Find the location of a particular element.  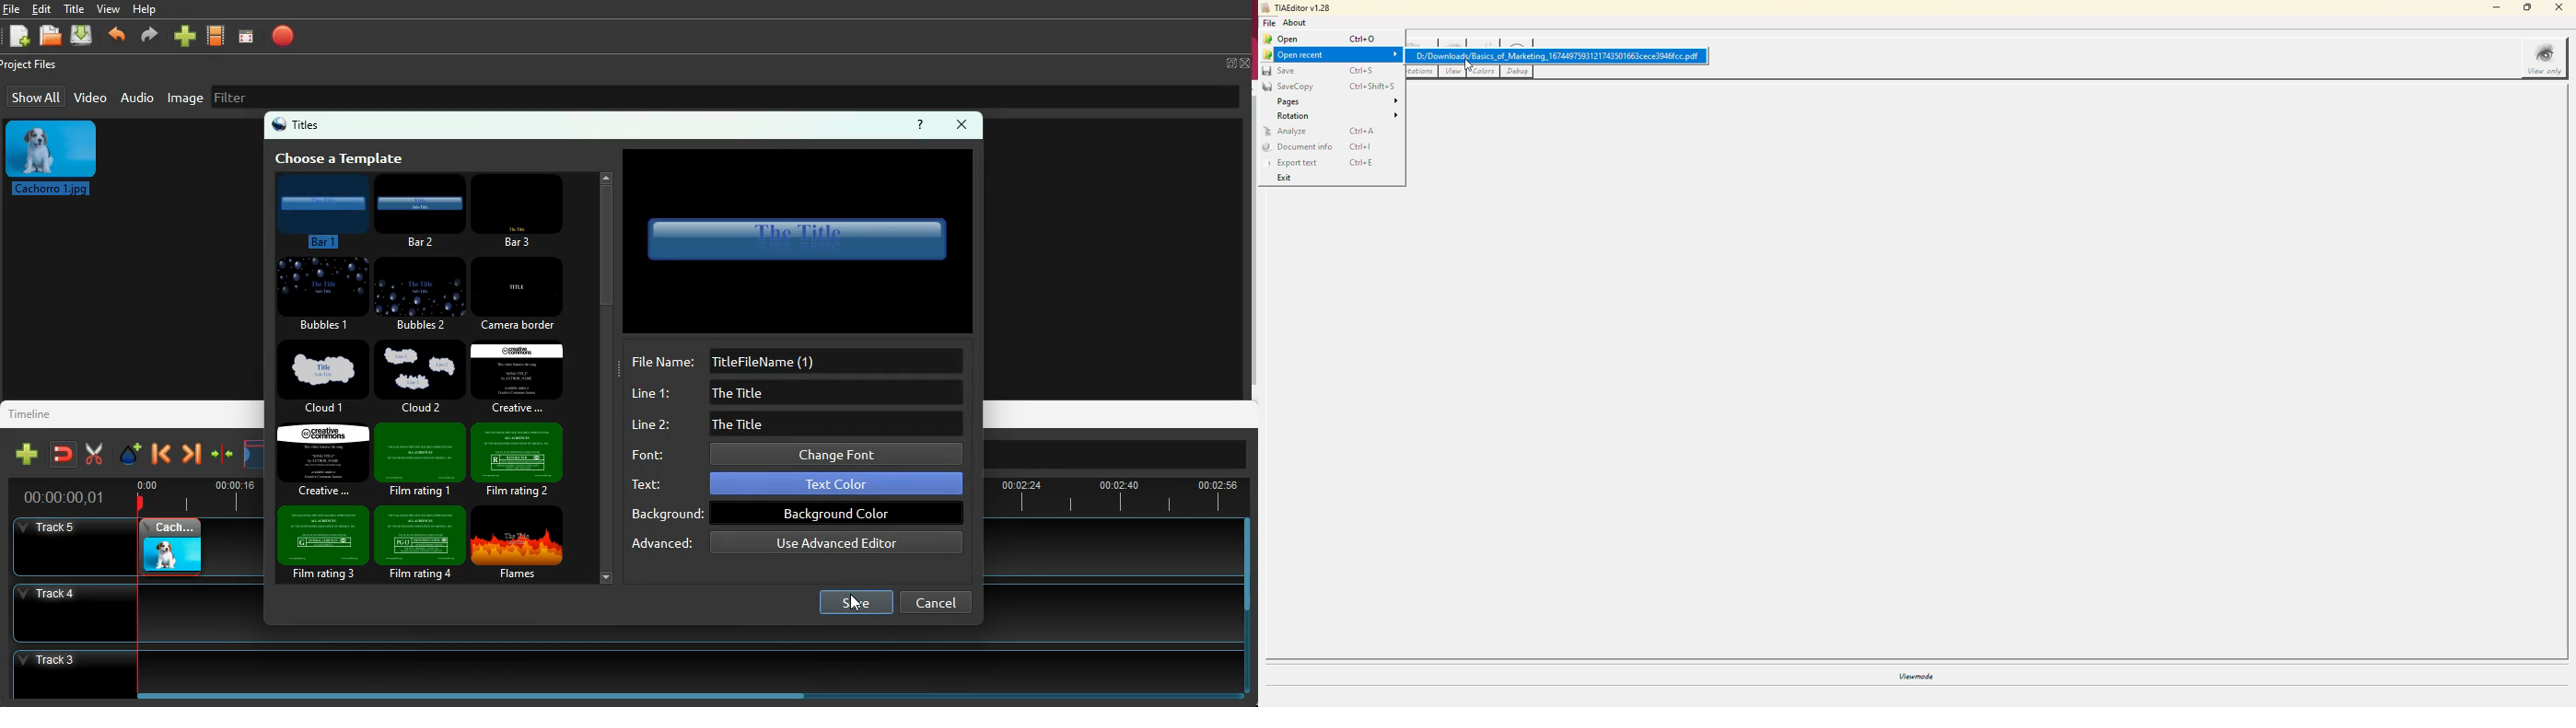

help is located at coordinates (922, 123).